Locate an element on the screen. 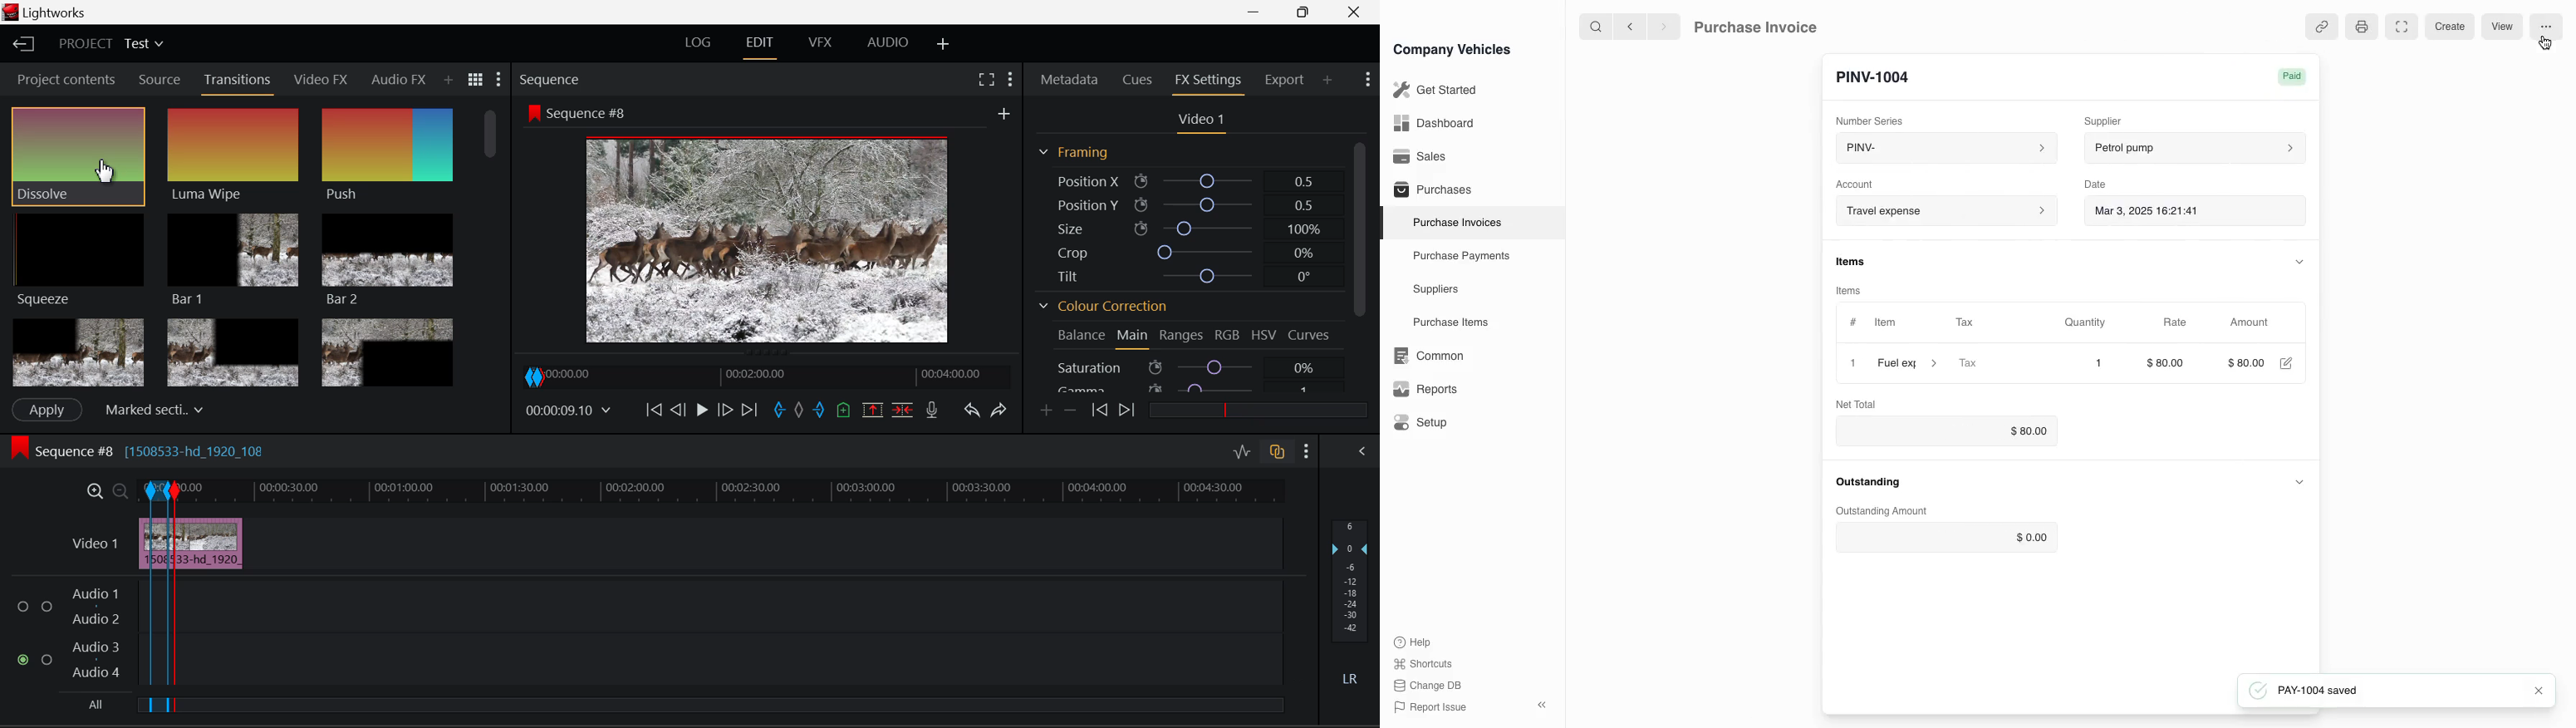  paid is located at coordinates (2287, 76).